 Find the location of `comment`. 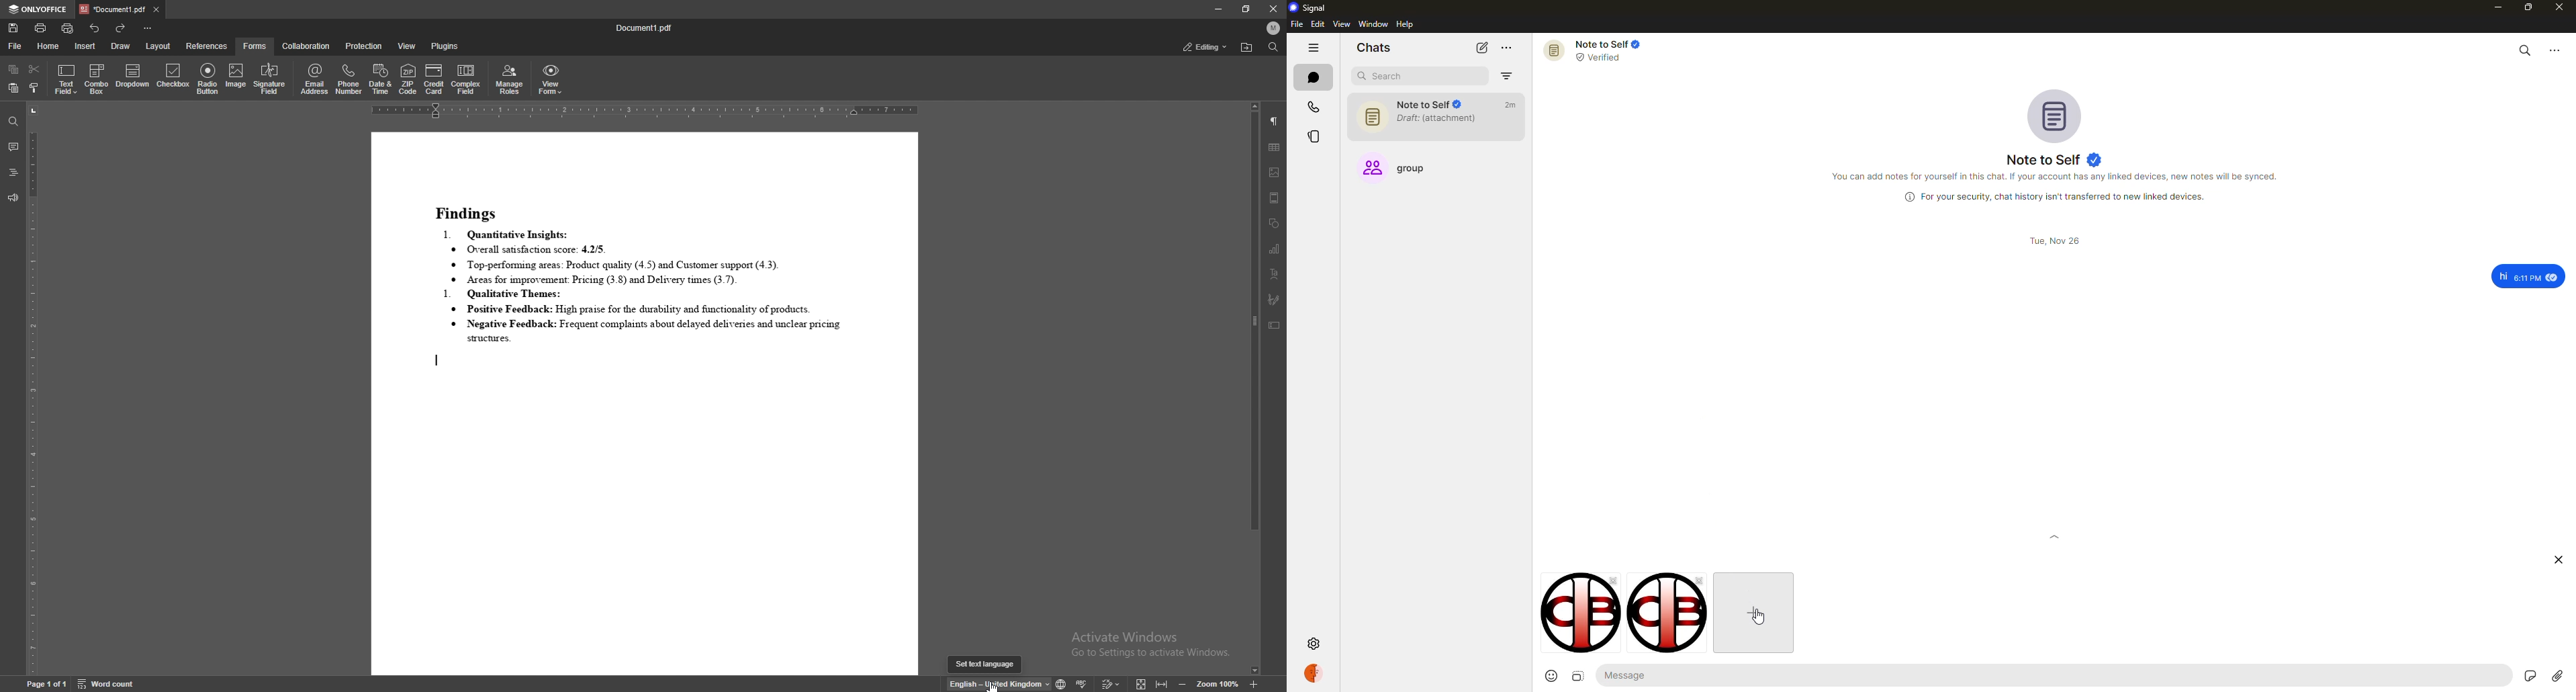

comment is located at coordinates (13, 146).